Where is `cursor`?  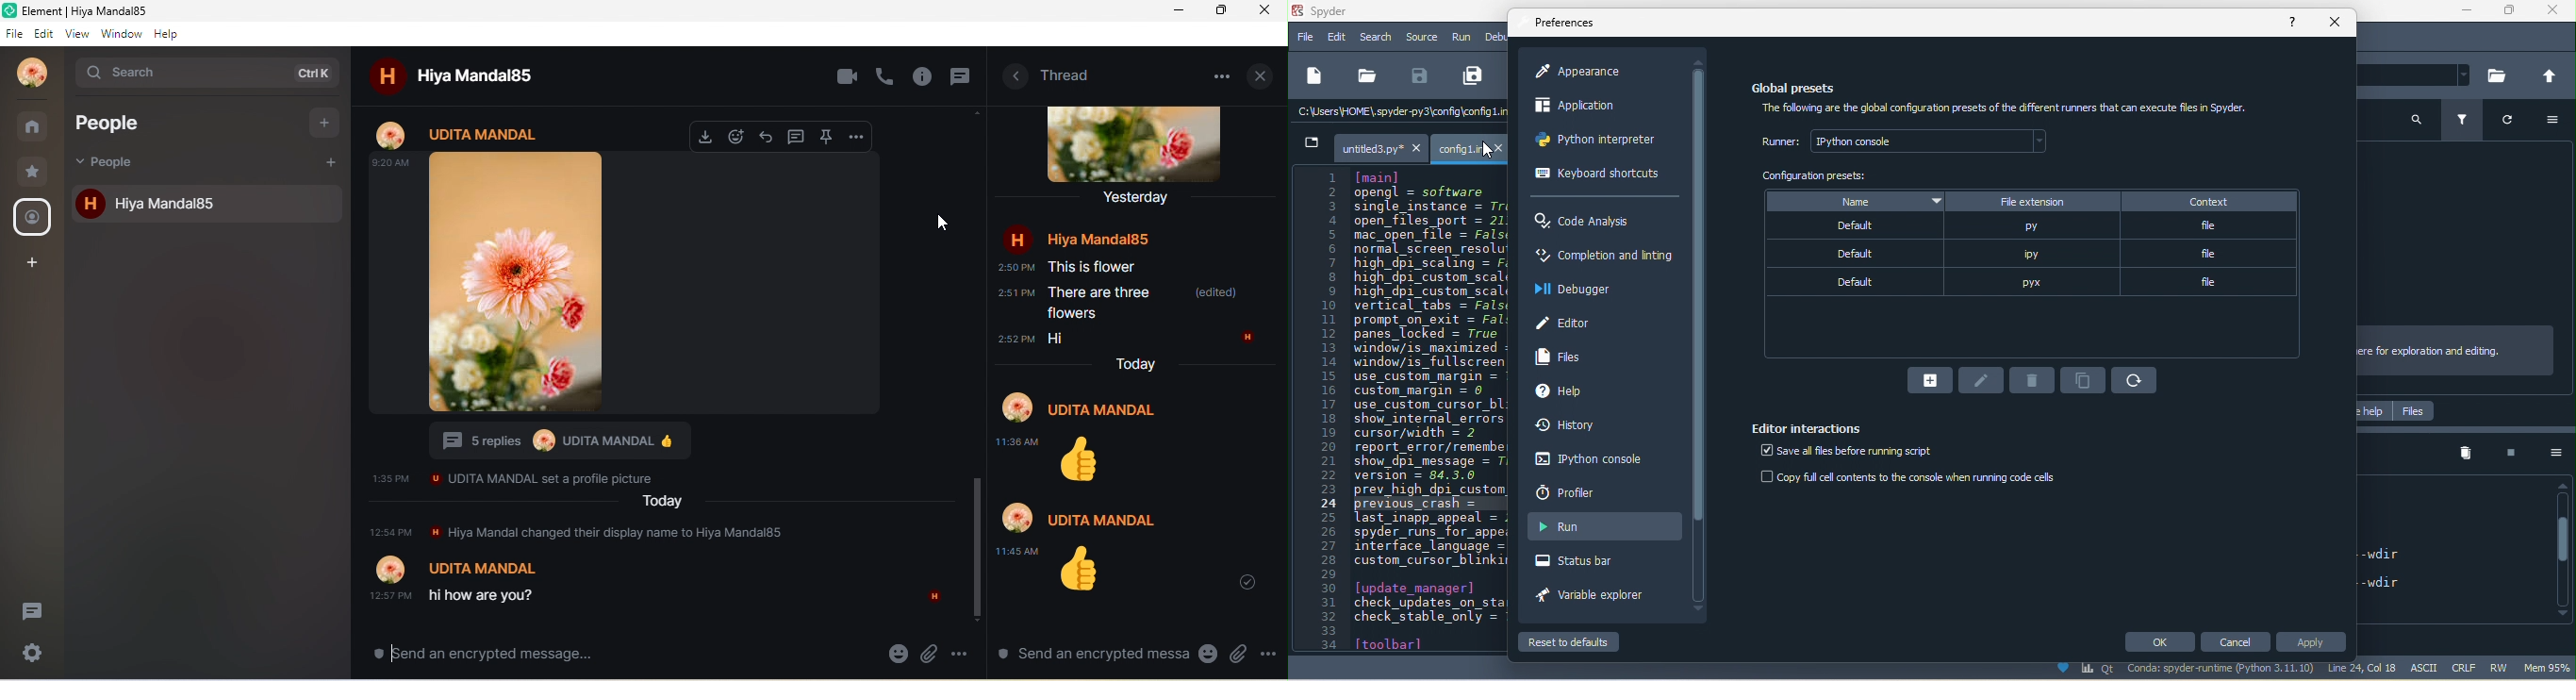
cursor is located at coordinates (1487, 150).